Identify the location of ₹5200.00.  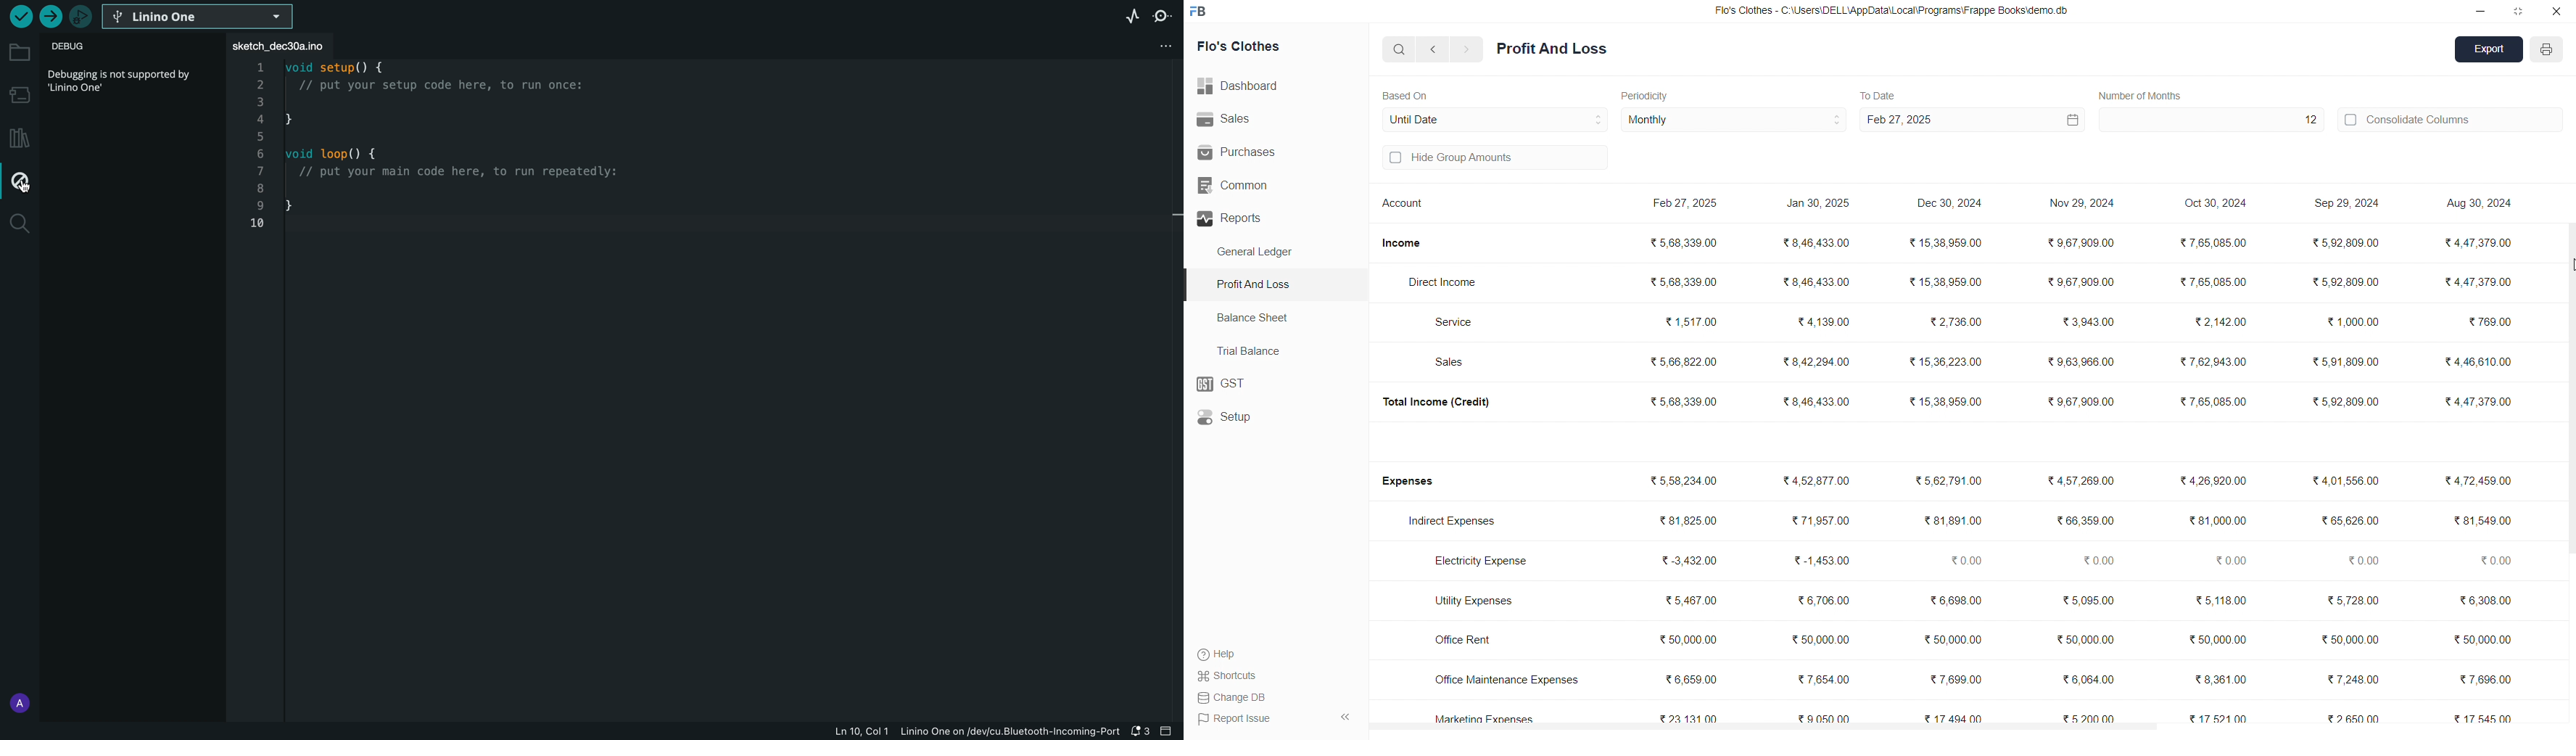
(2093, 719).